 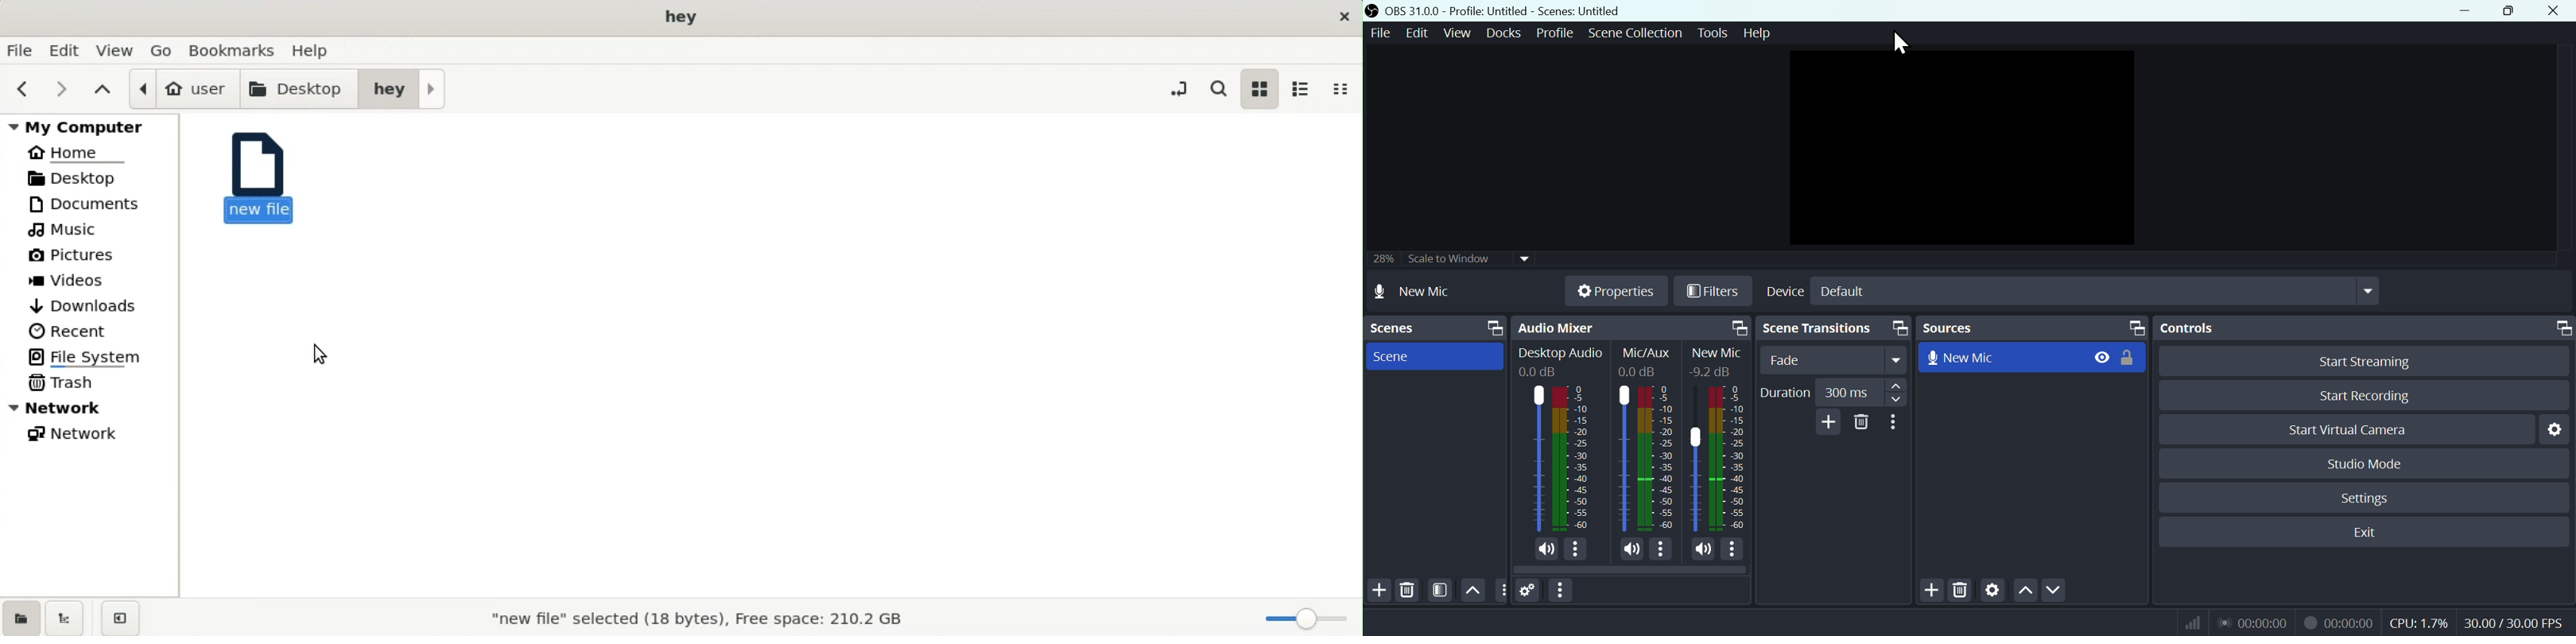 I want to click on Add, so click(x=1826, y=422).